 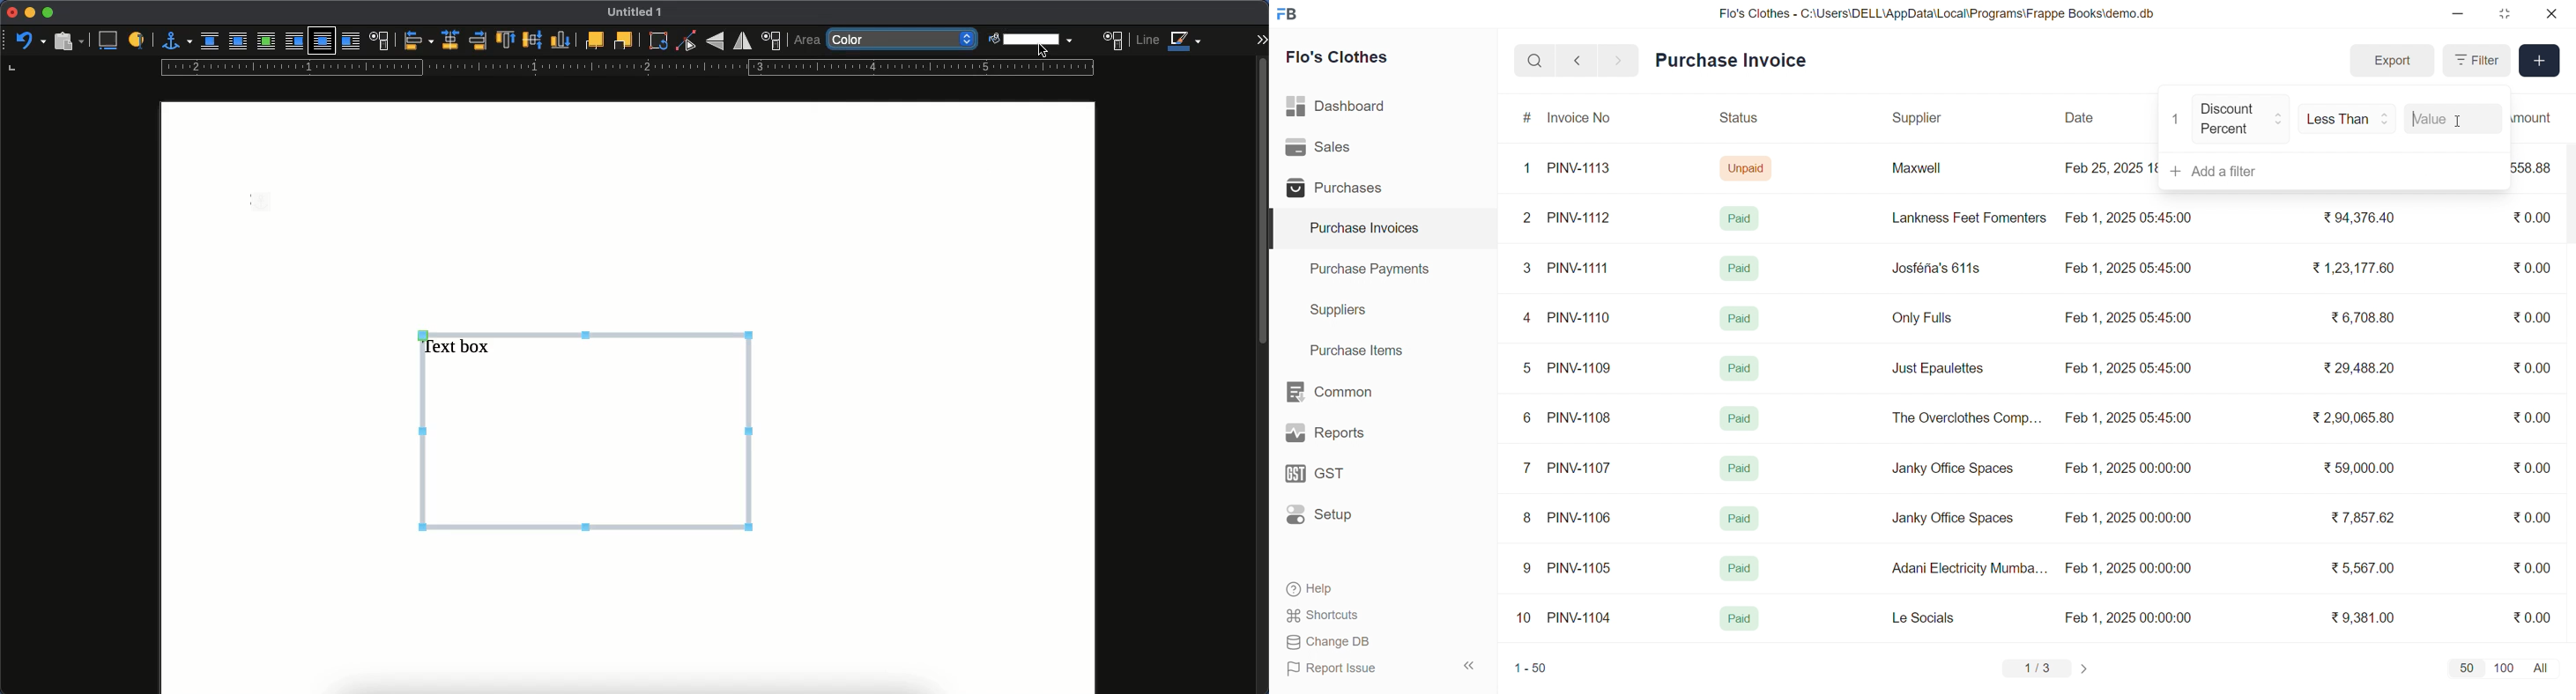 What do you see at coordinates (2130, 318) in the screenshot?
I see `Feb 1, 2025 05:45:00` at bounding box center [2130, 318].